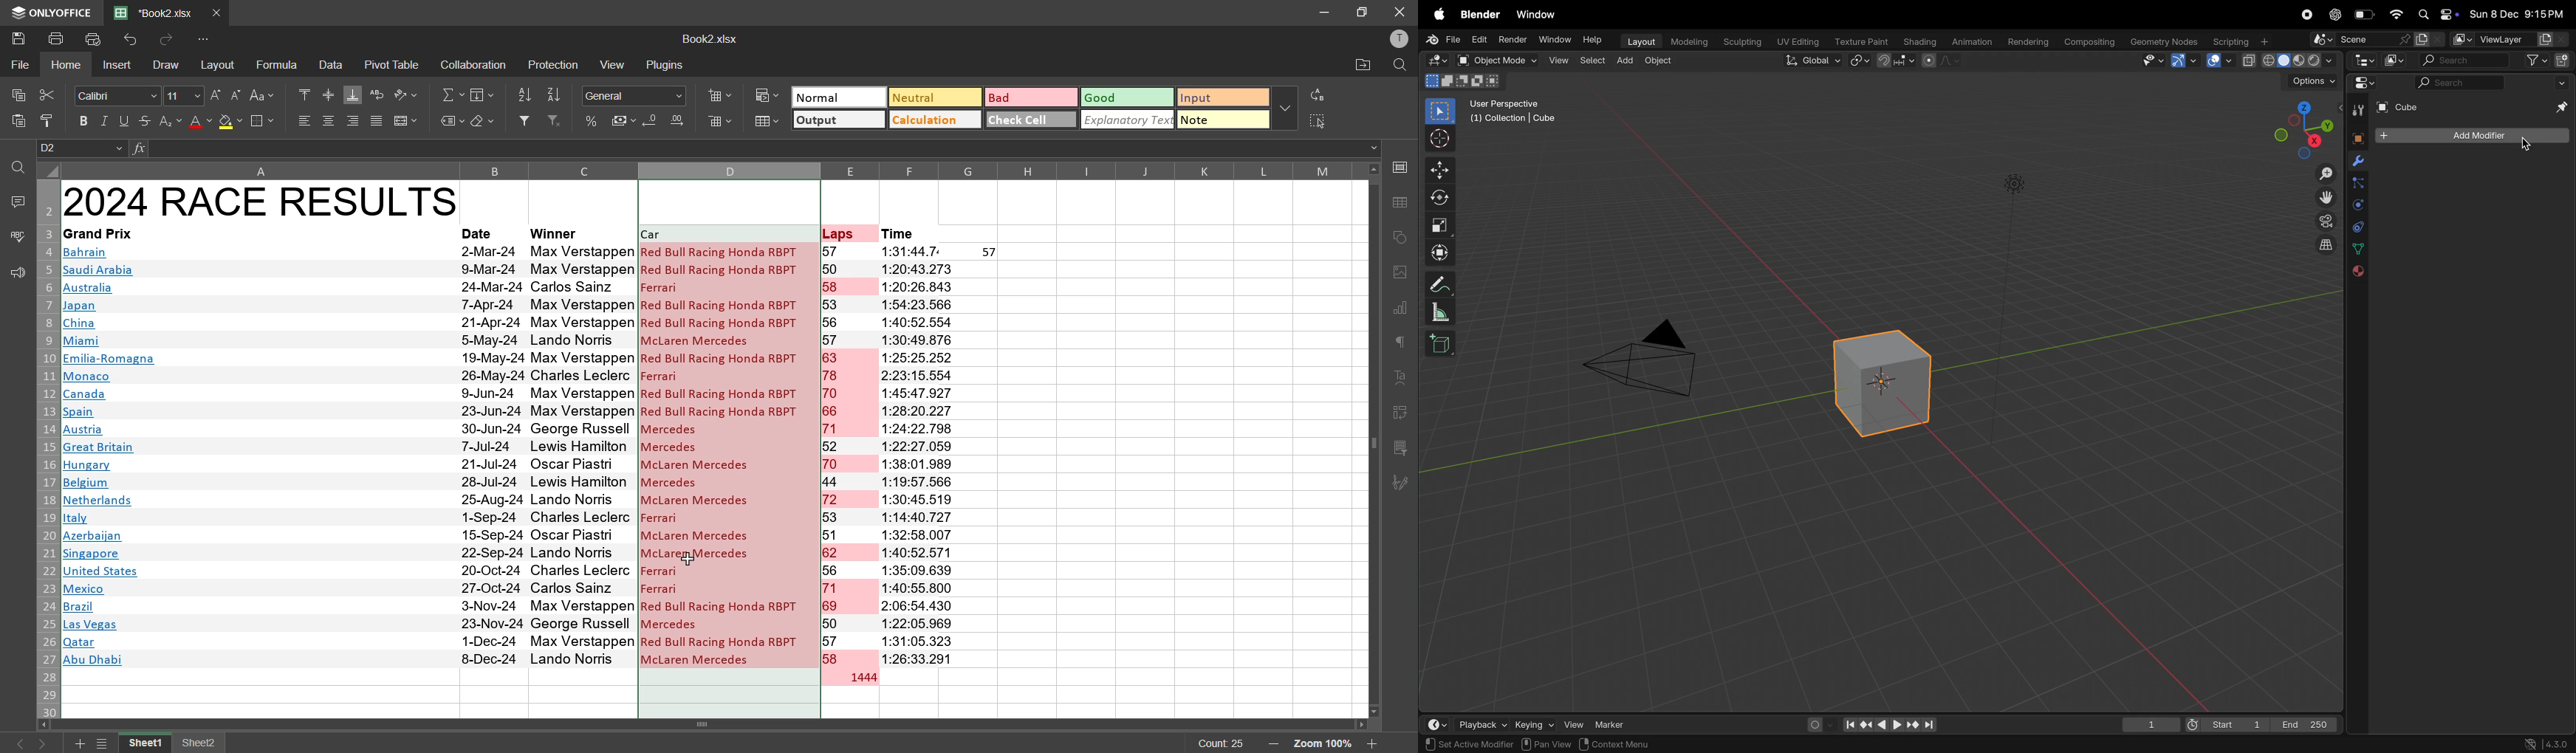  Describe the element at coordinates (220, 11) in the screenshot. I see `close tab` at that location.